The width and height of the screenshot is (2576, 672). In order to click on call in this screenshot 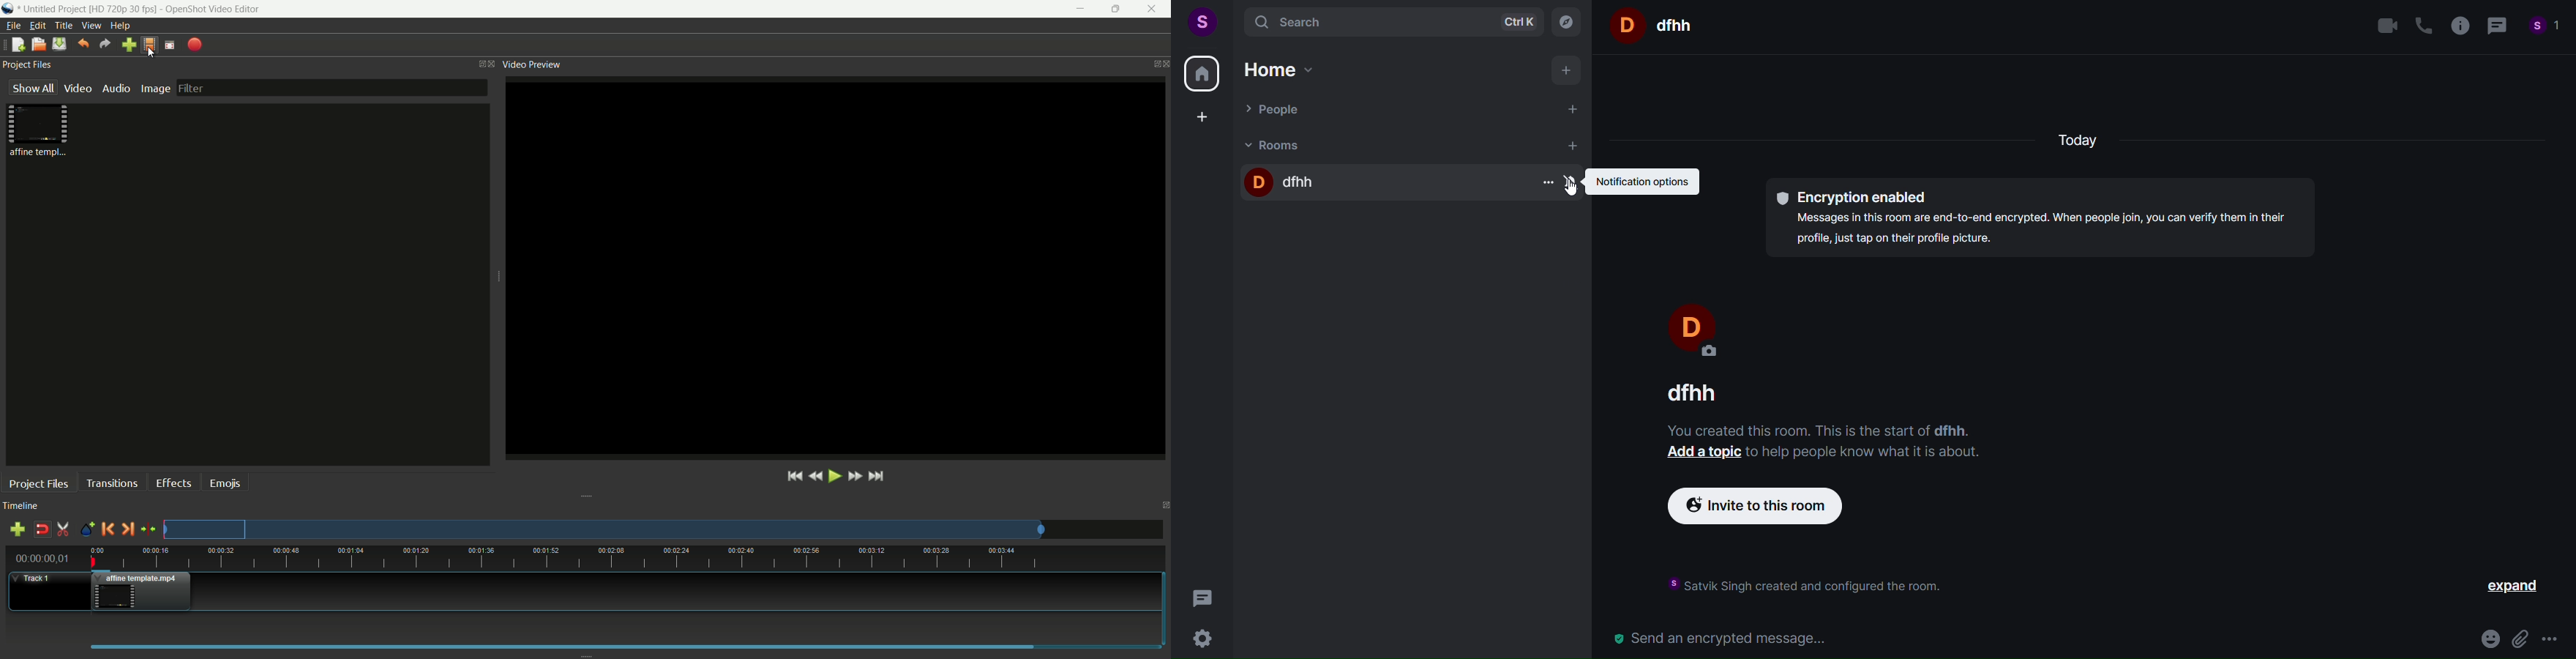, I will do `click(2422, 23)`.